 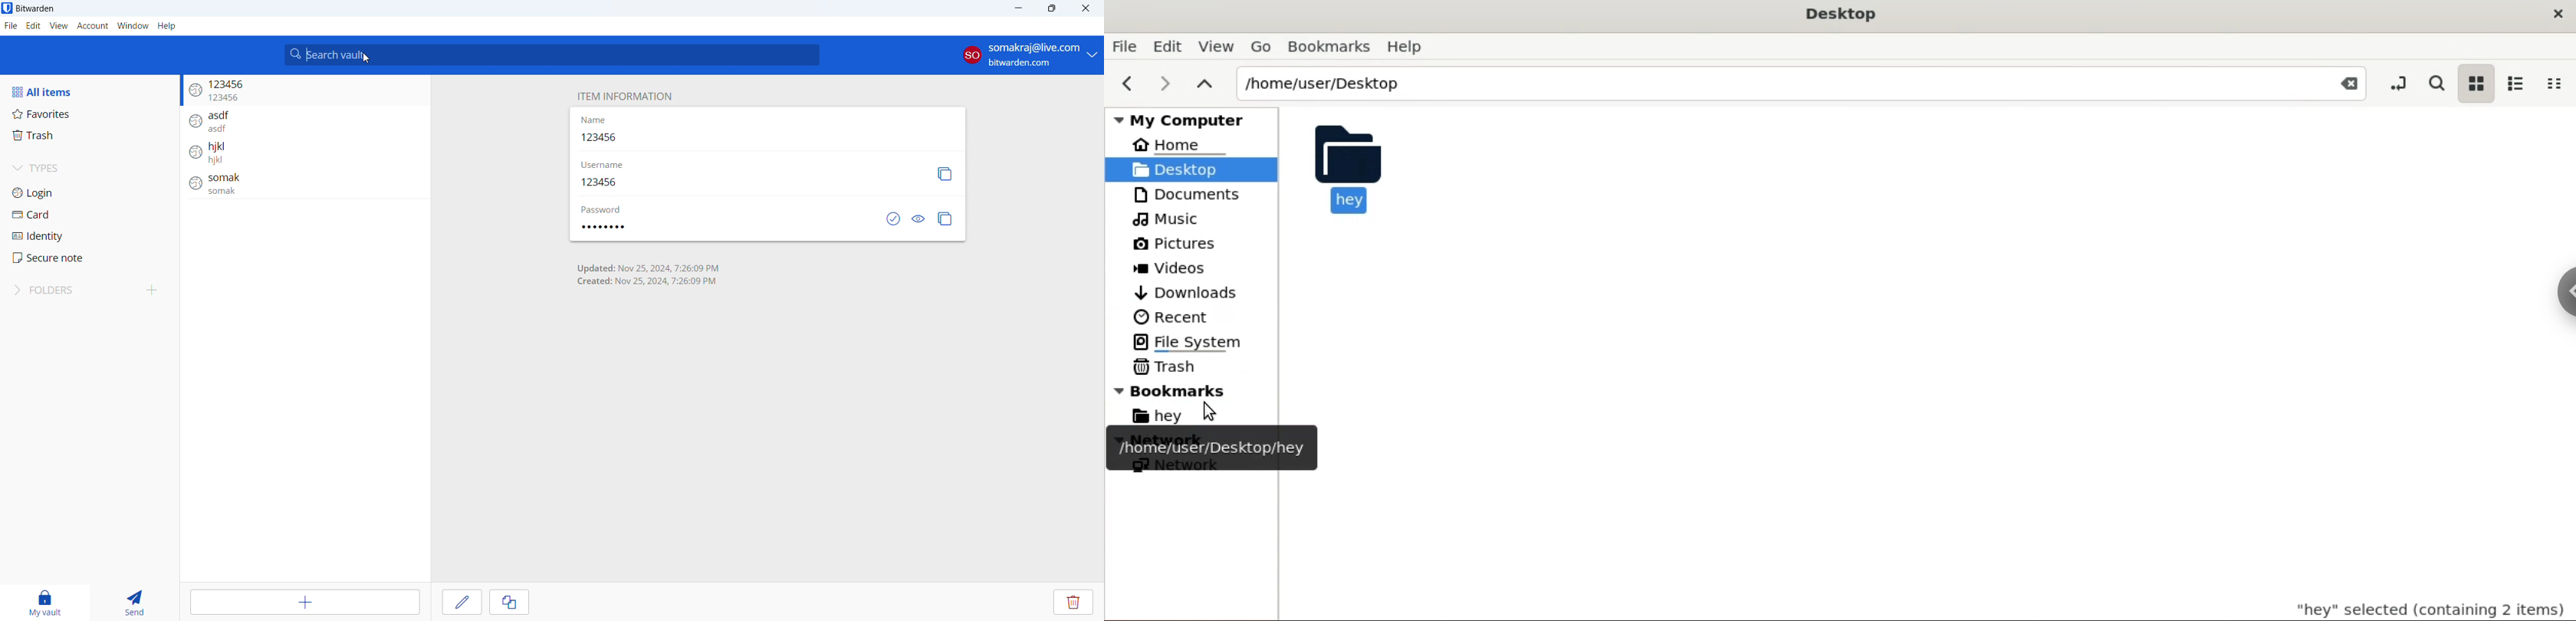 What do you see at coordinates (1842, 12) in the screenshot?
I see `Desktop` at bounding box center [1842, 12].